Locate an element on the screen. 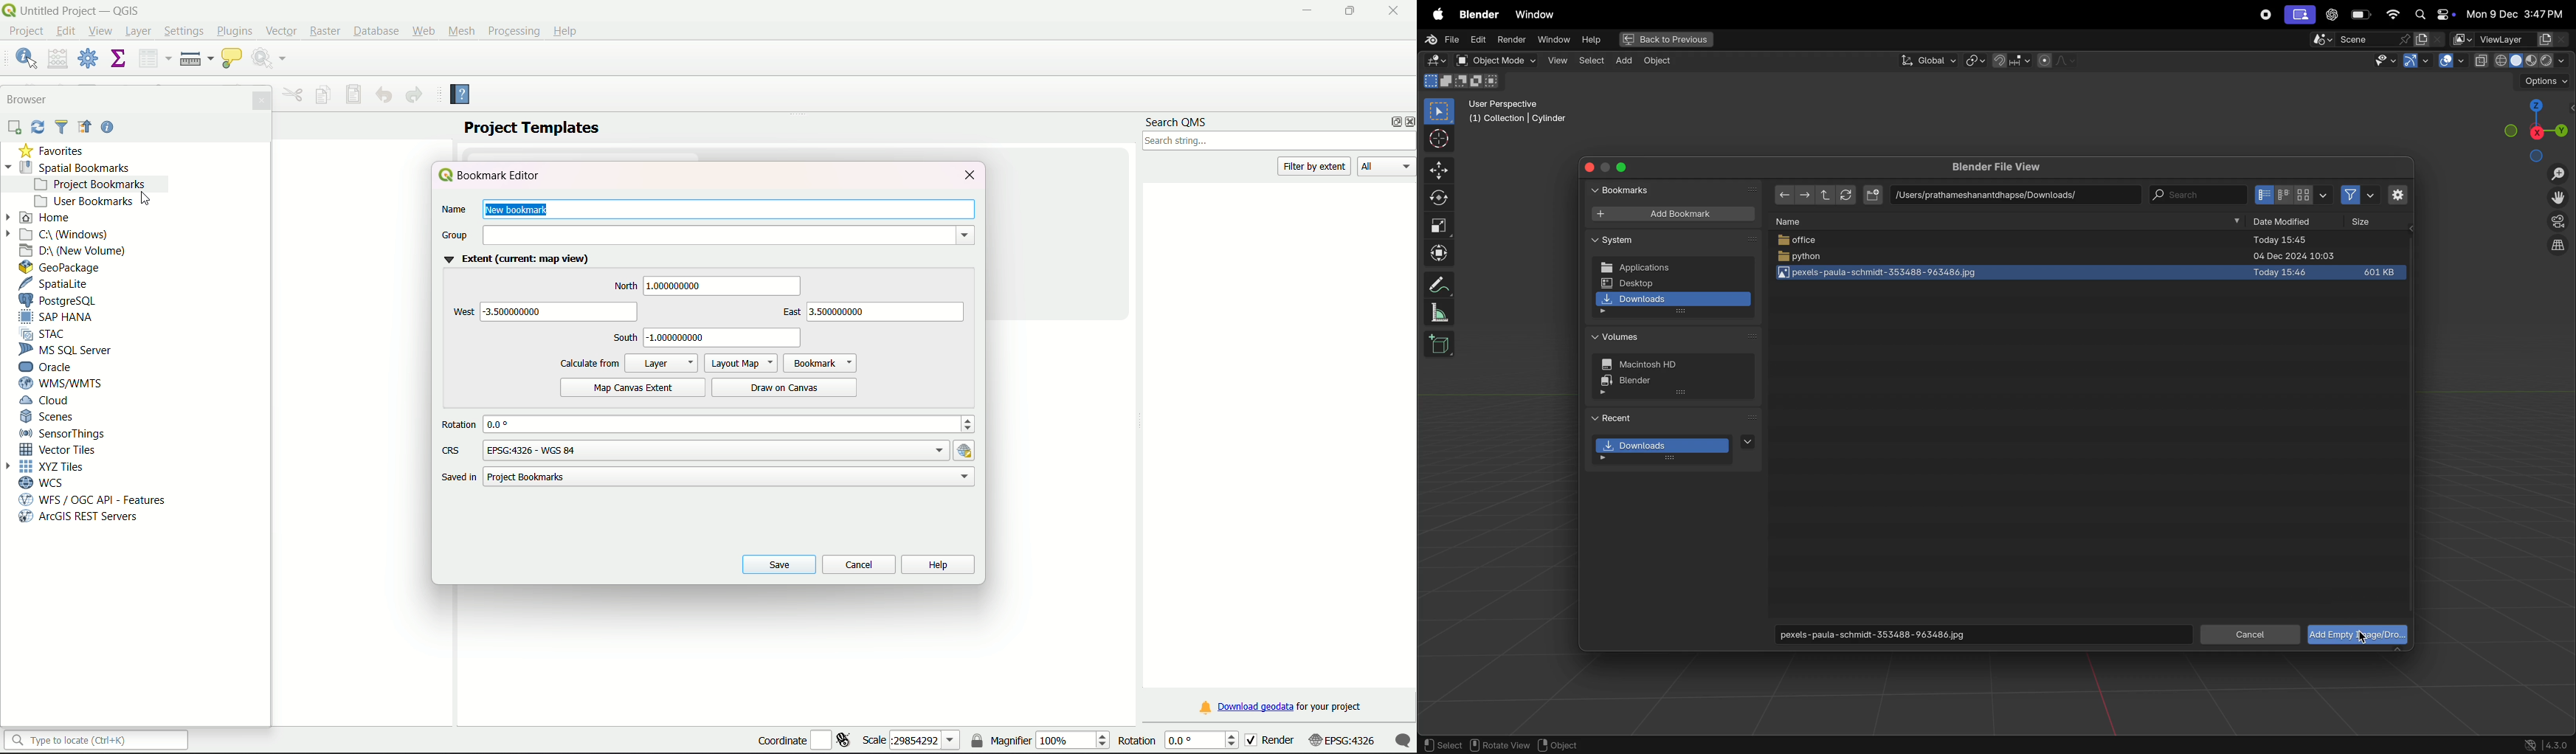  filter by extent is located at coordinates (1316, 165).